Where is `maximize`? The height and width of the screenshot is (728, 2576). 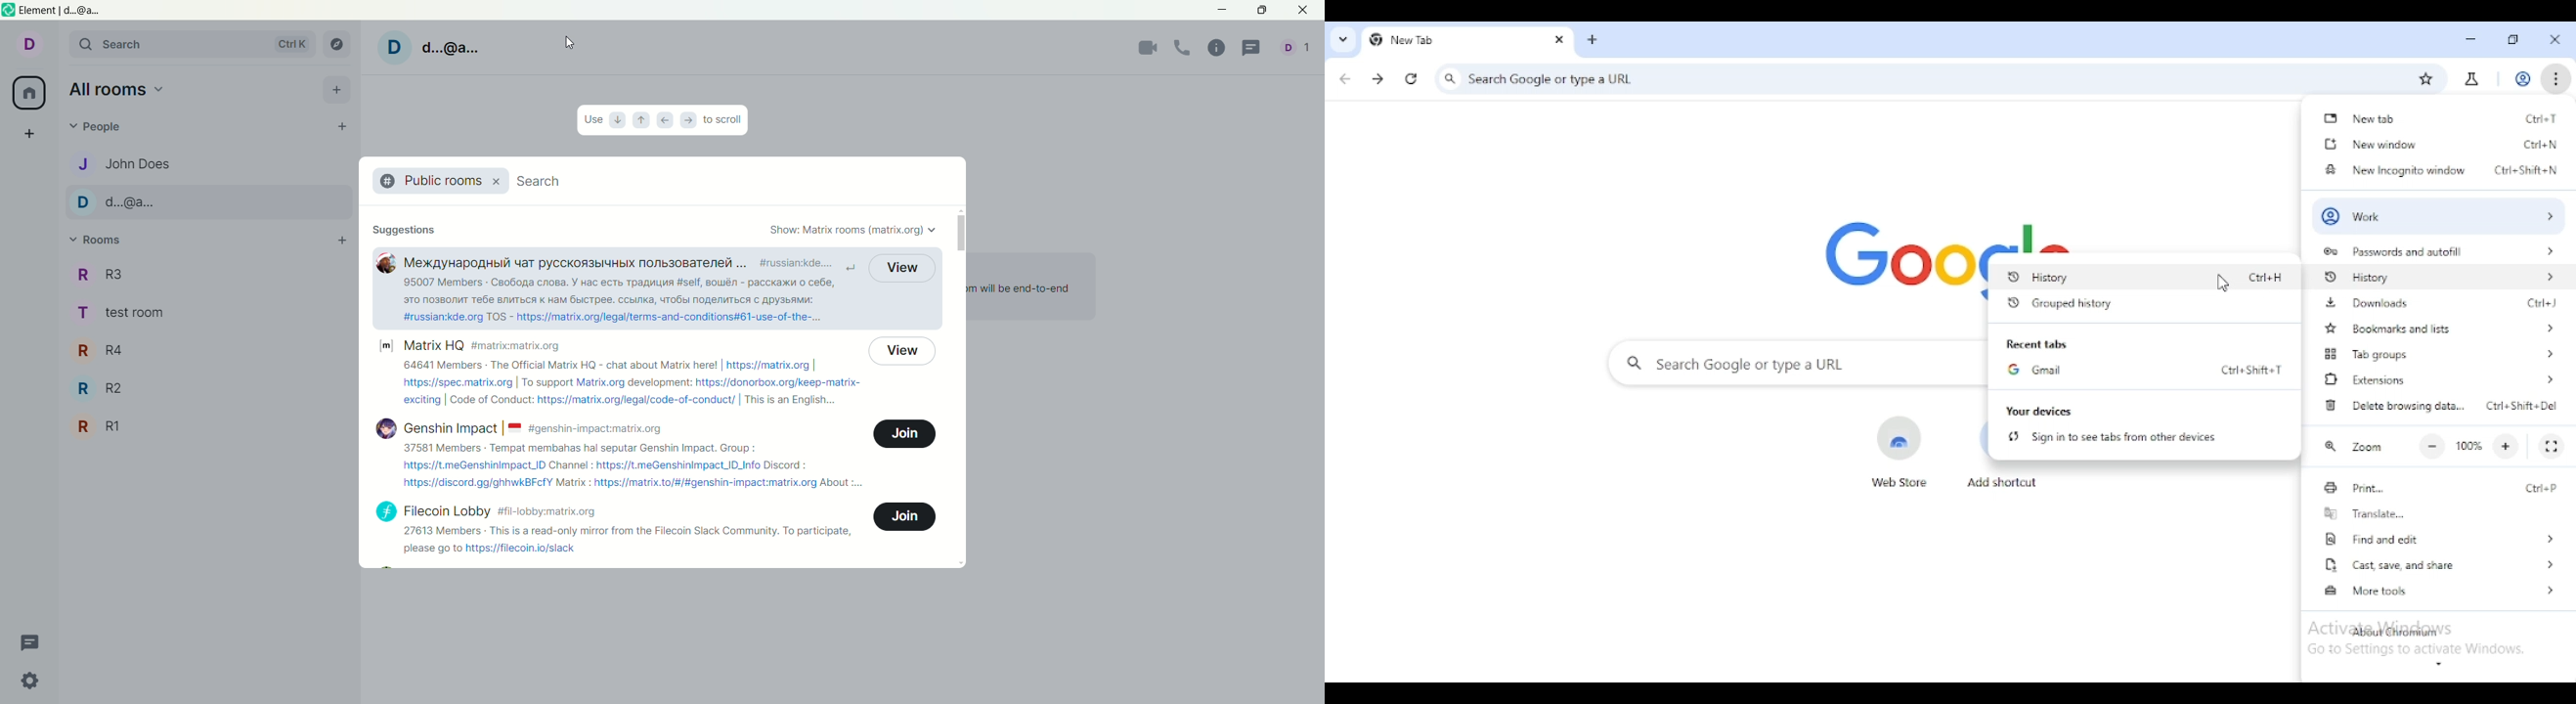 maximize is located at coordinates (1264, 12).